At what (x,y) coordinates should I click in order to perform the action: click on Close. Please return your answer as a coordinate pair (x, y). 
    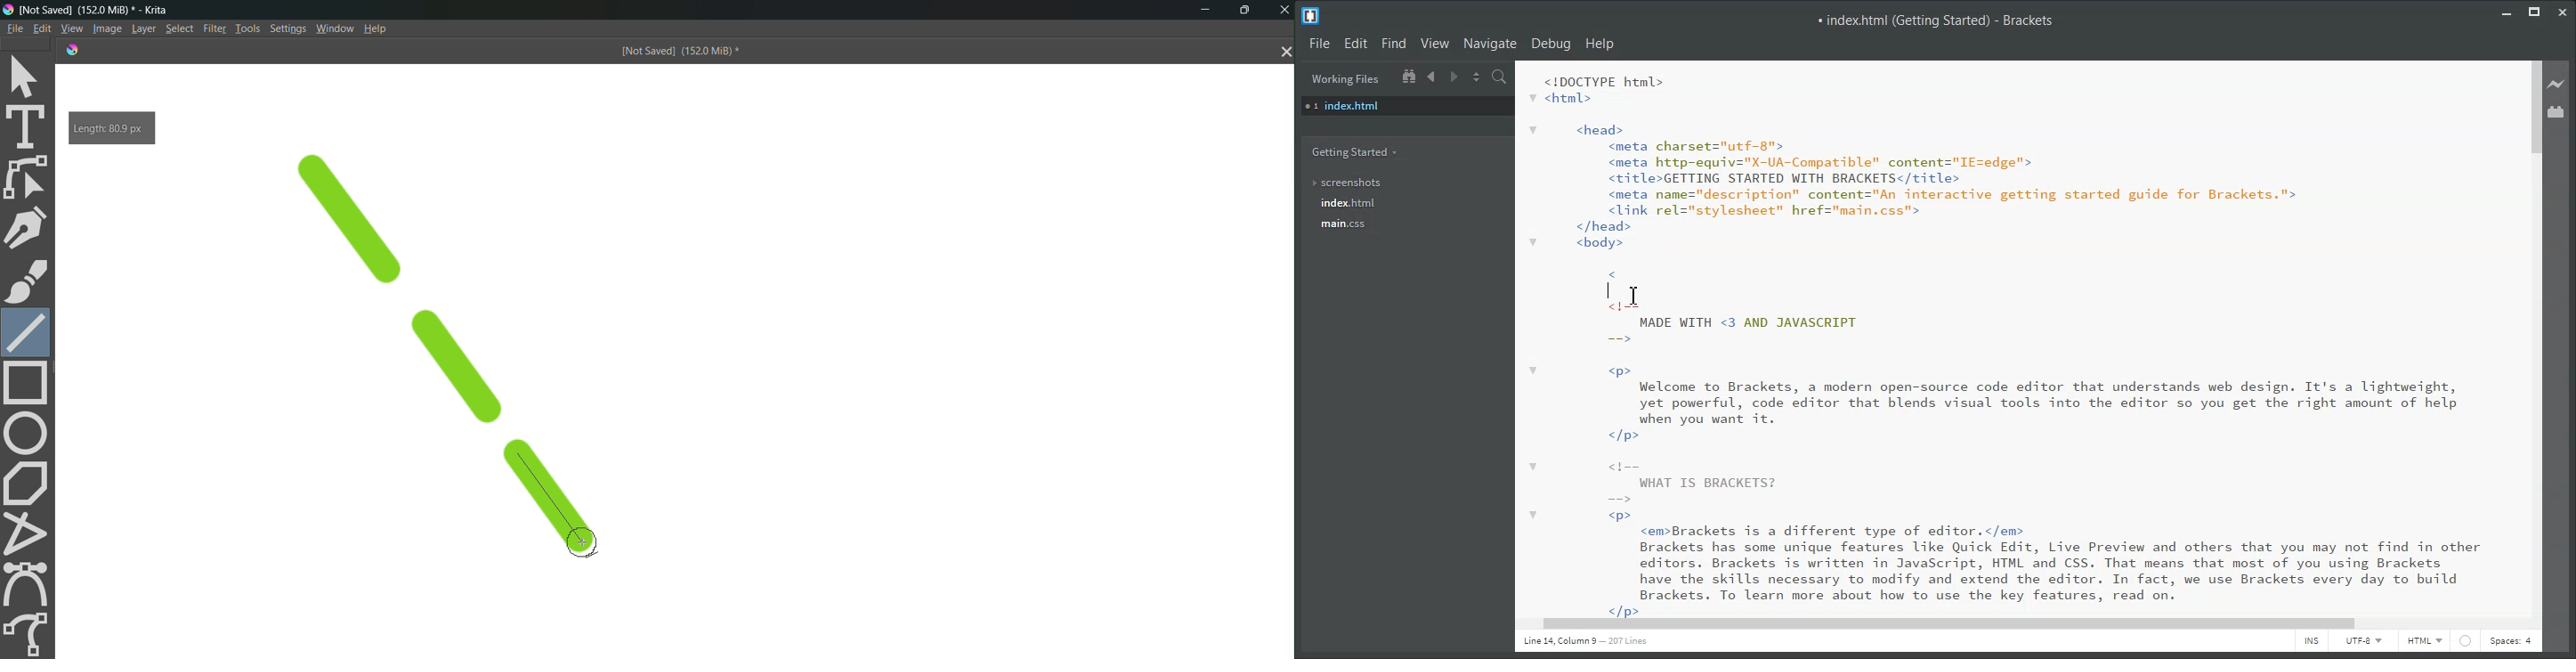
    Looking at the image, I should click on (1282, 10).